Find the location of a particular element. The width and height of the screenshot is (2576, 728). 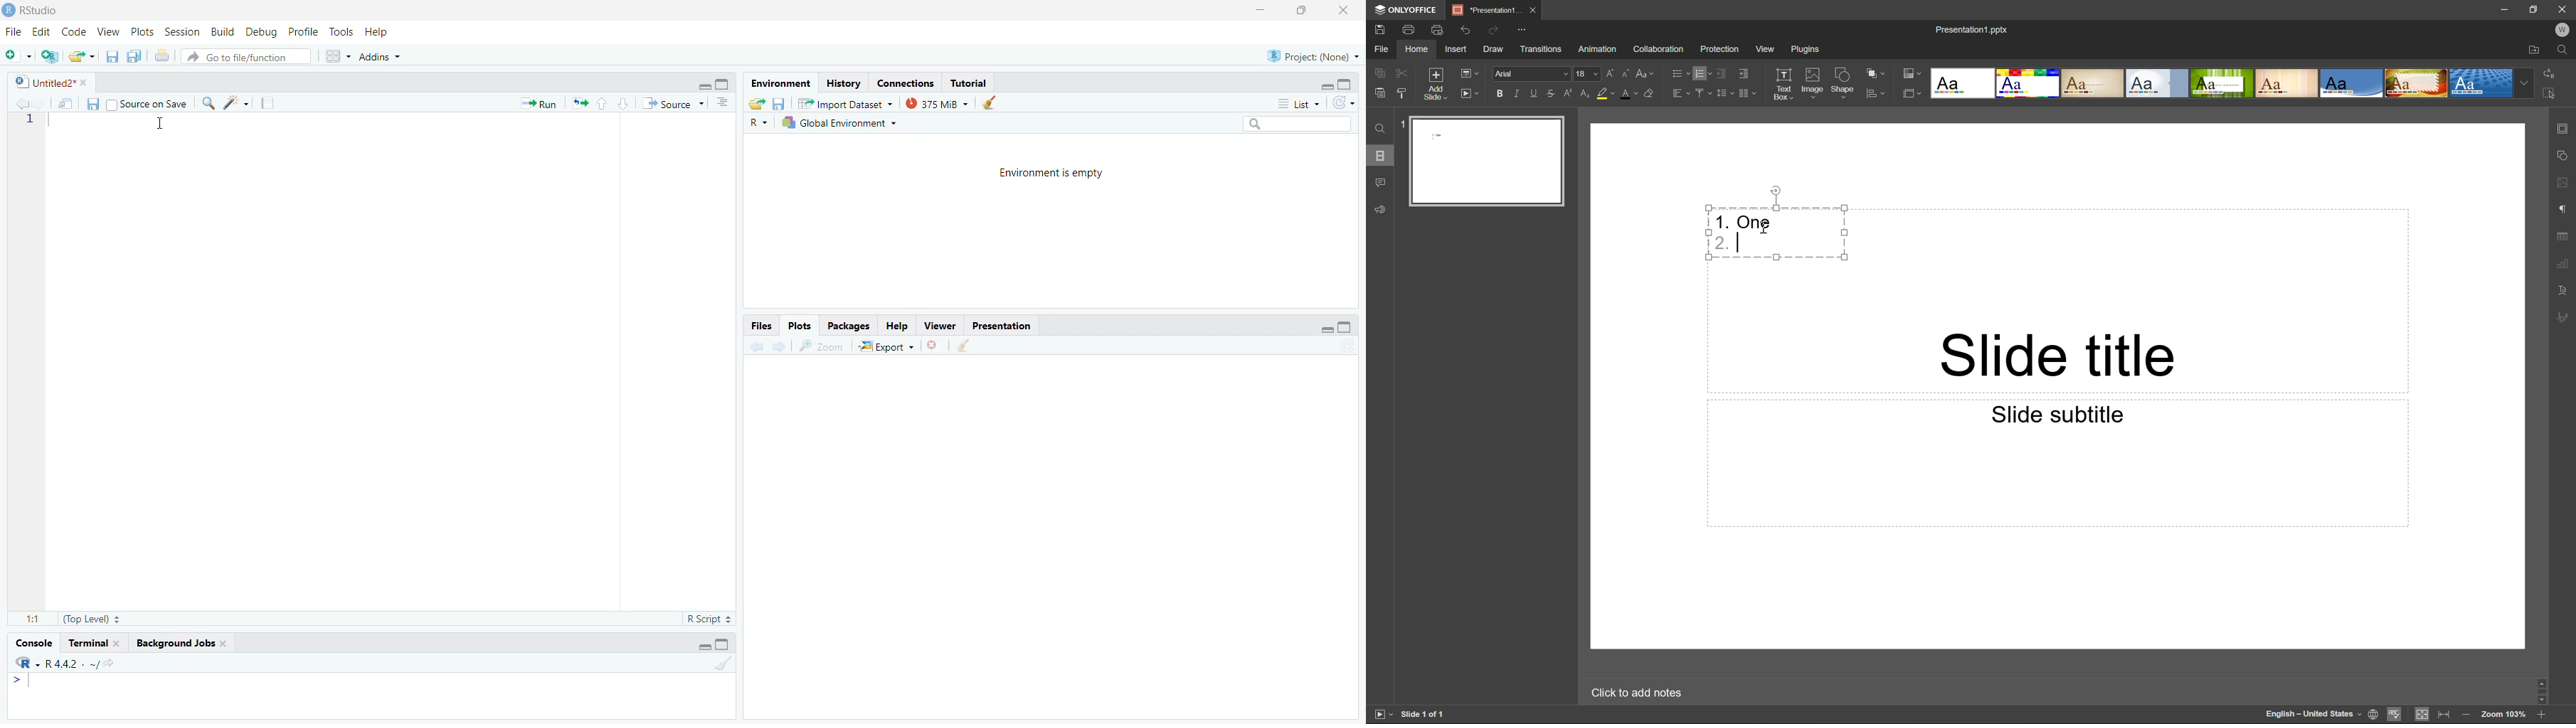

 Export ~ is located at coordinates (887, 346).